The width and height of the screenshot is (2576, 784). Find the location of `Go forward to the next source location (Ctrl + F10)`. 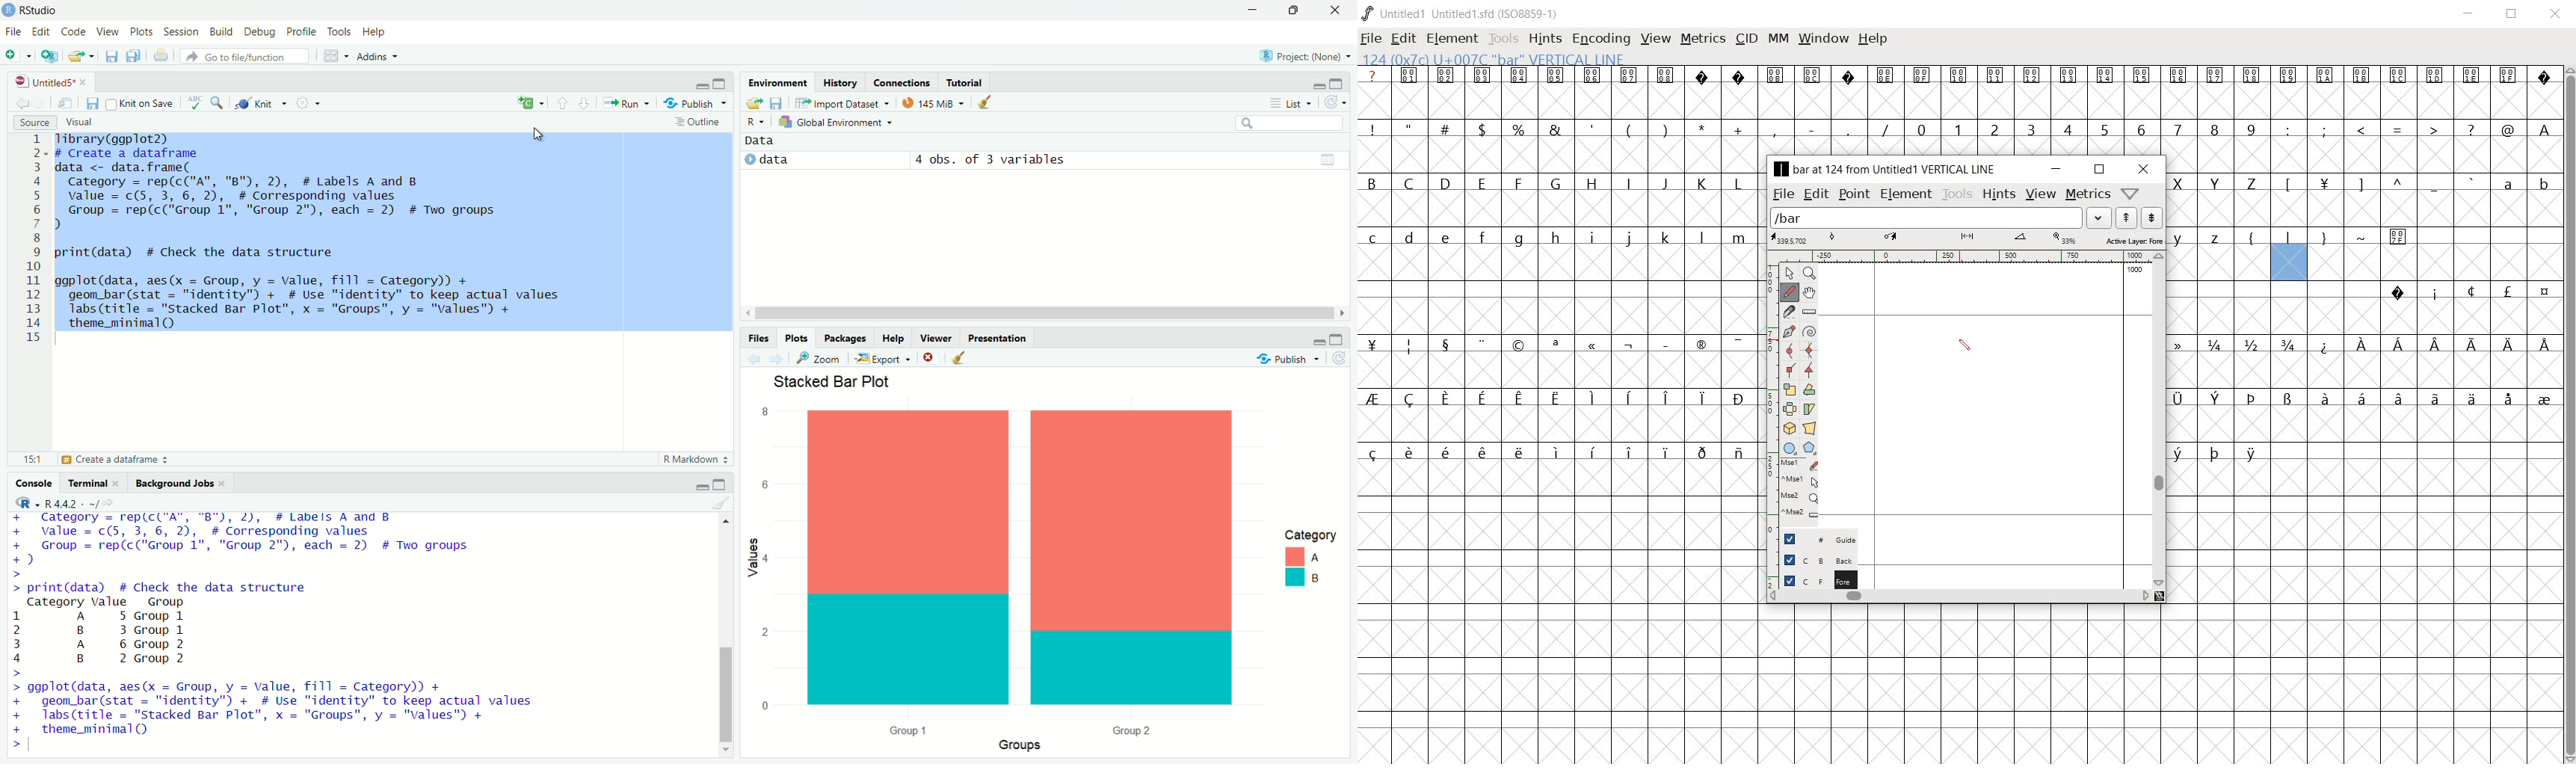

Go forward to the next source location (Ctrl + F10) is located at coordinates (40, 100).